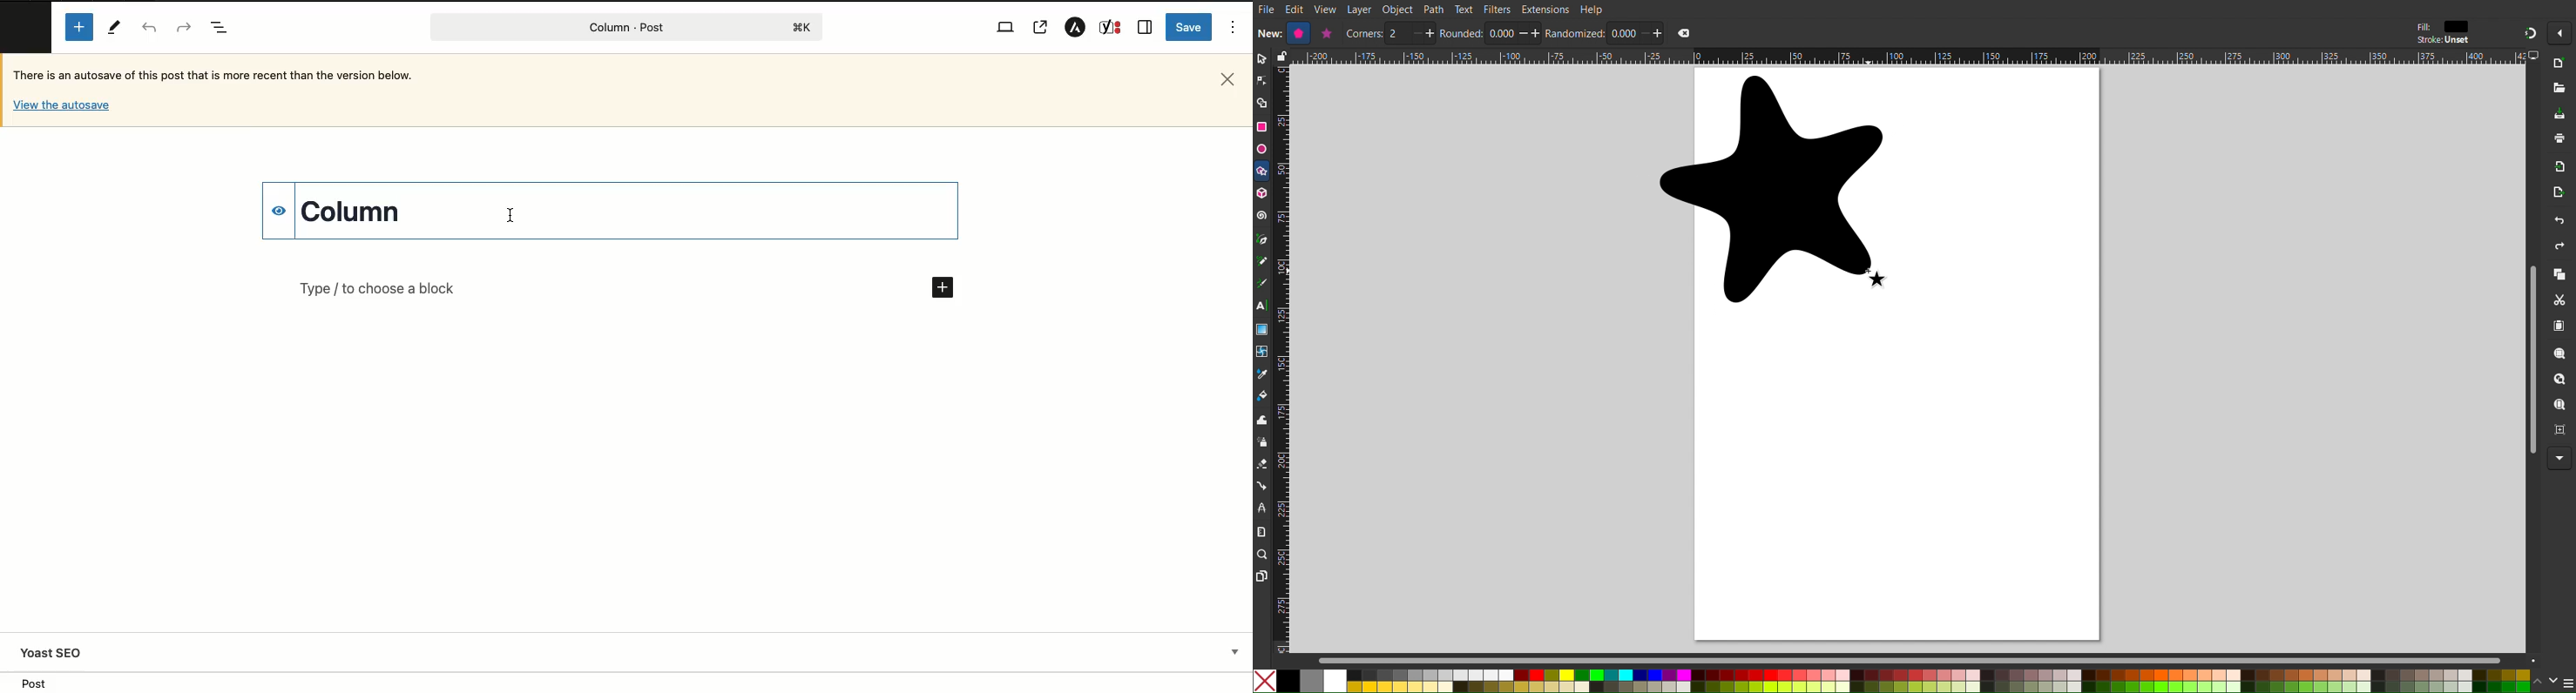  What do you see at coordinates (2561, 381) in the screenshot?
I see `Zoom Drawing` at bounding box center [2561, 381].